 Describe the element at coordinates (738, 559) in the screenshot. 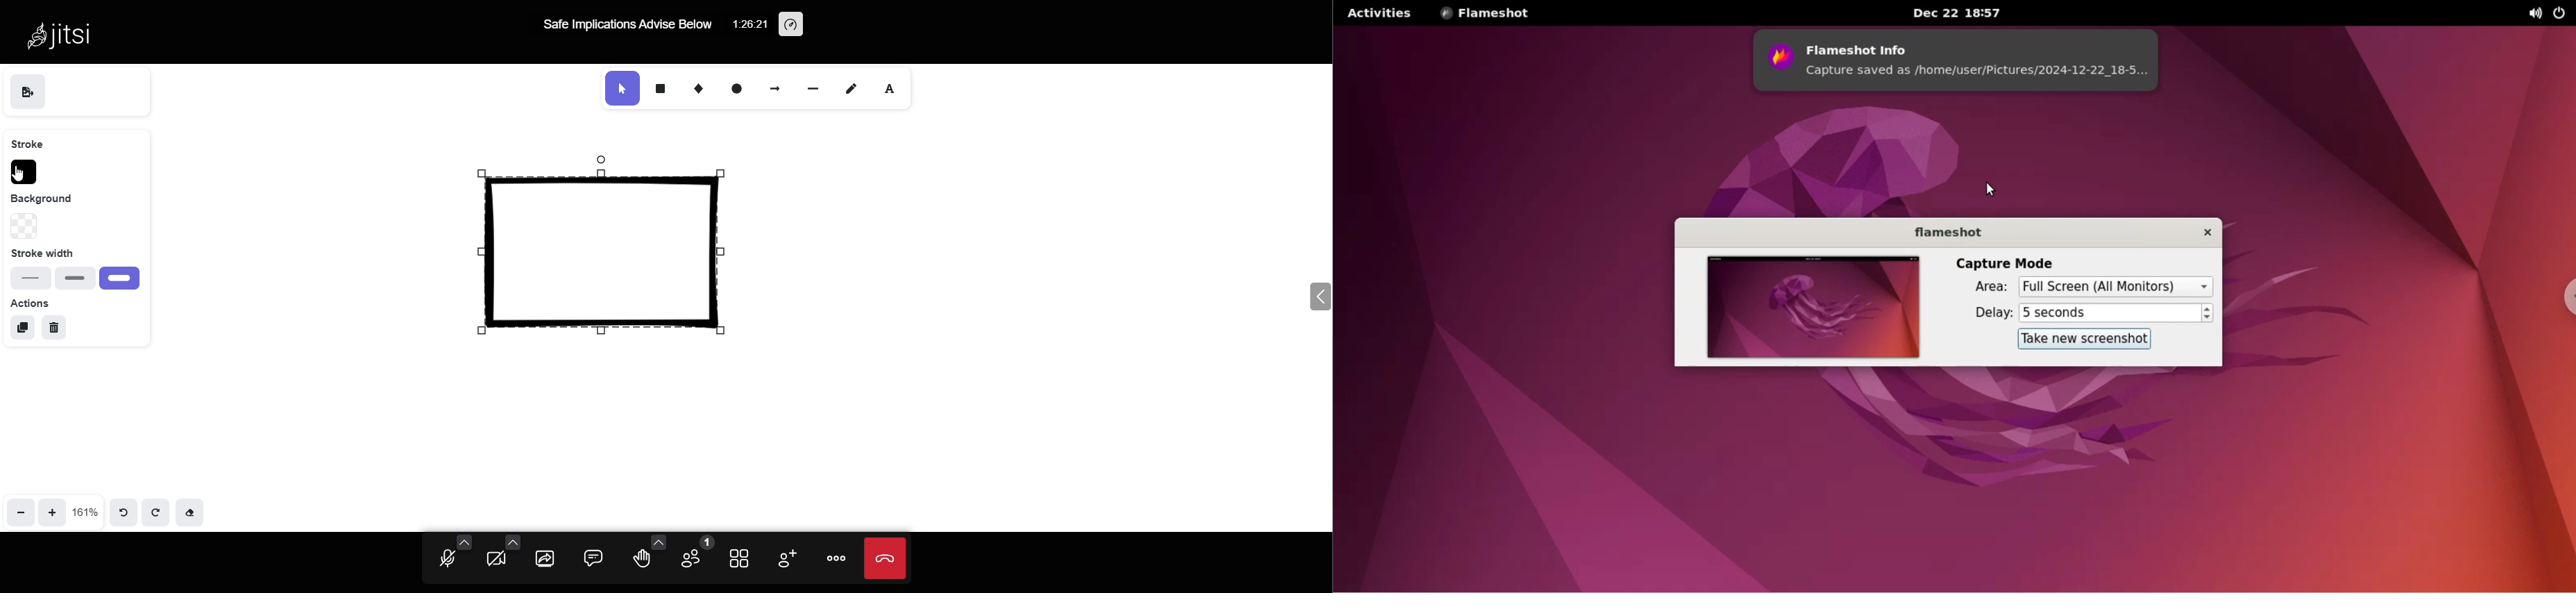

I see `tile view` at that location.